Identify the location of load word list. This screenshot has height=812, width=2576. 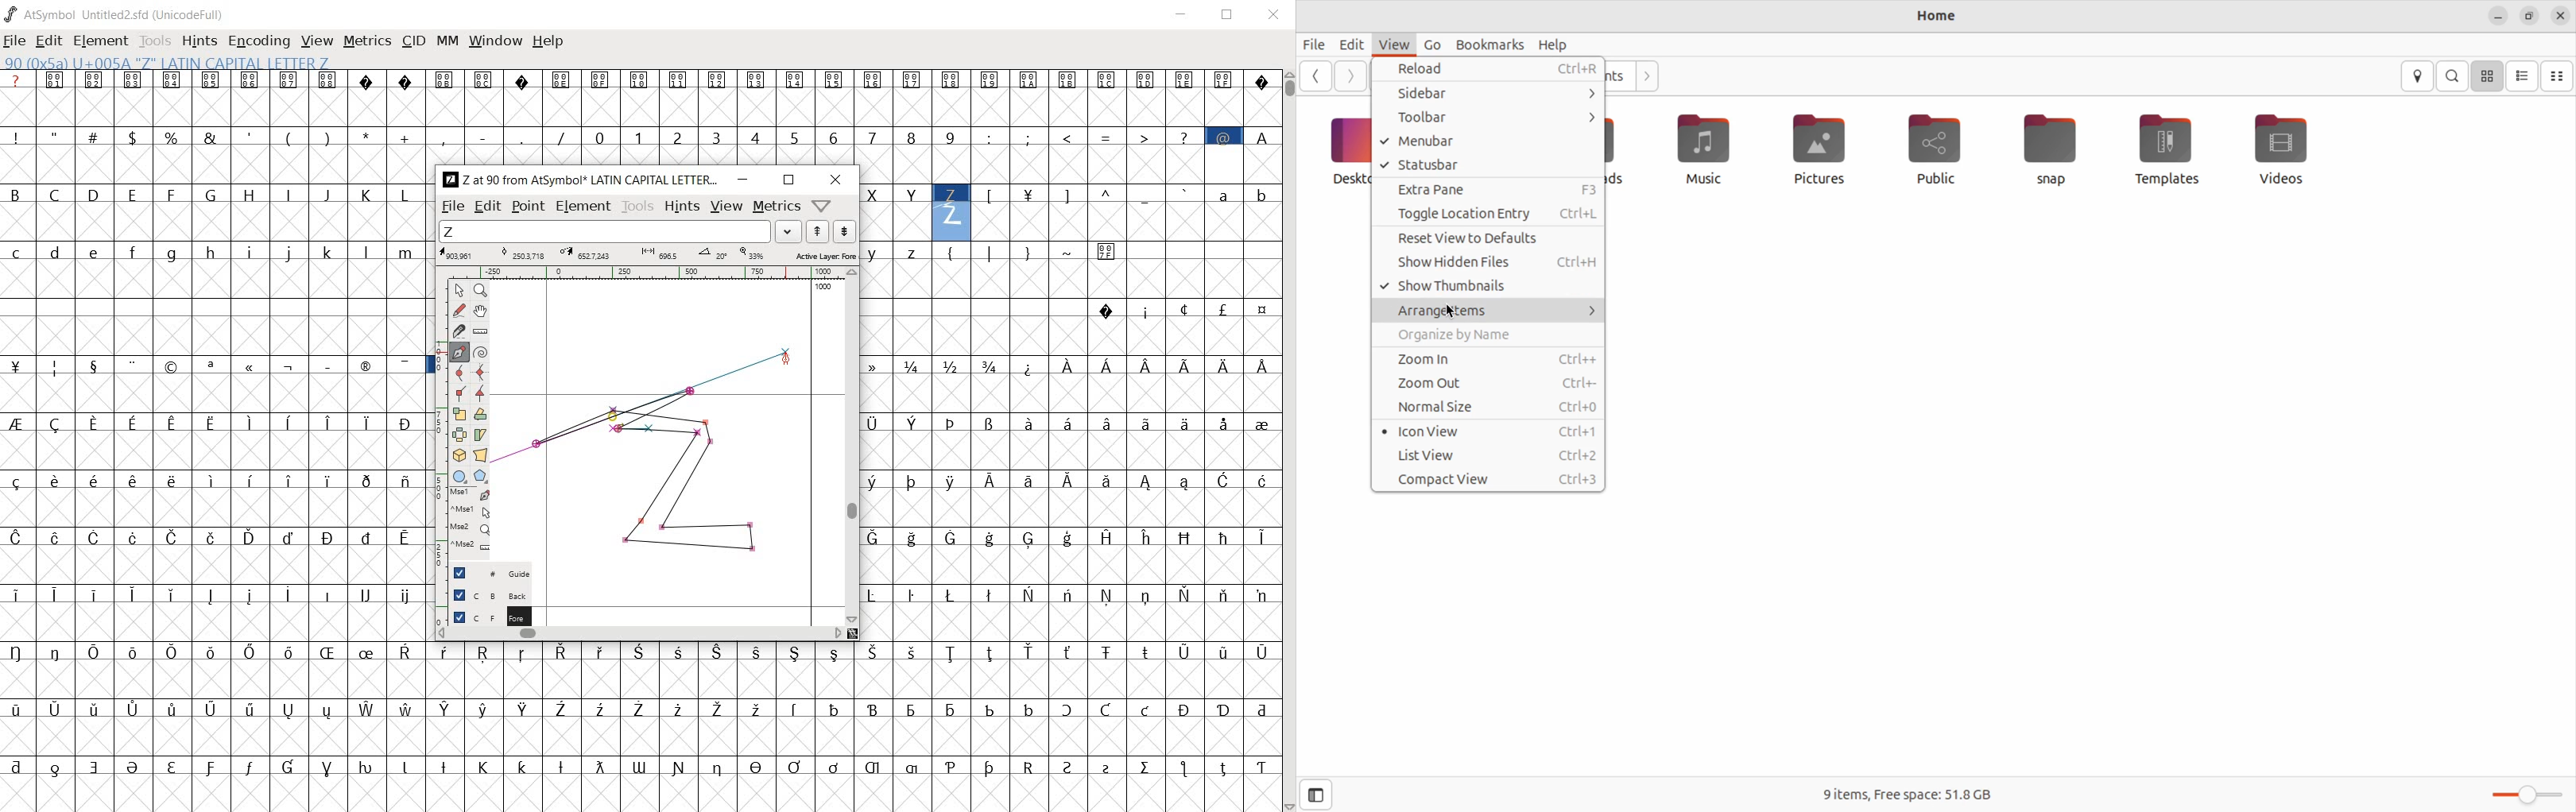
(622, 231).